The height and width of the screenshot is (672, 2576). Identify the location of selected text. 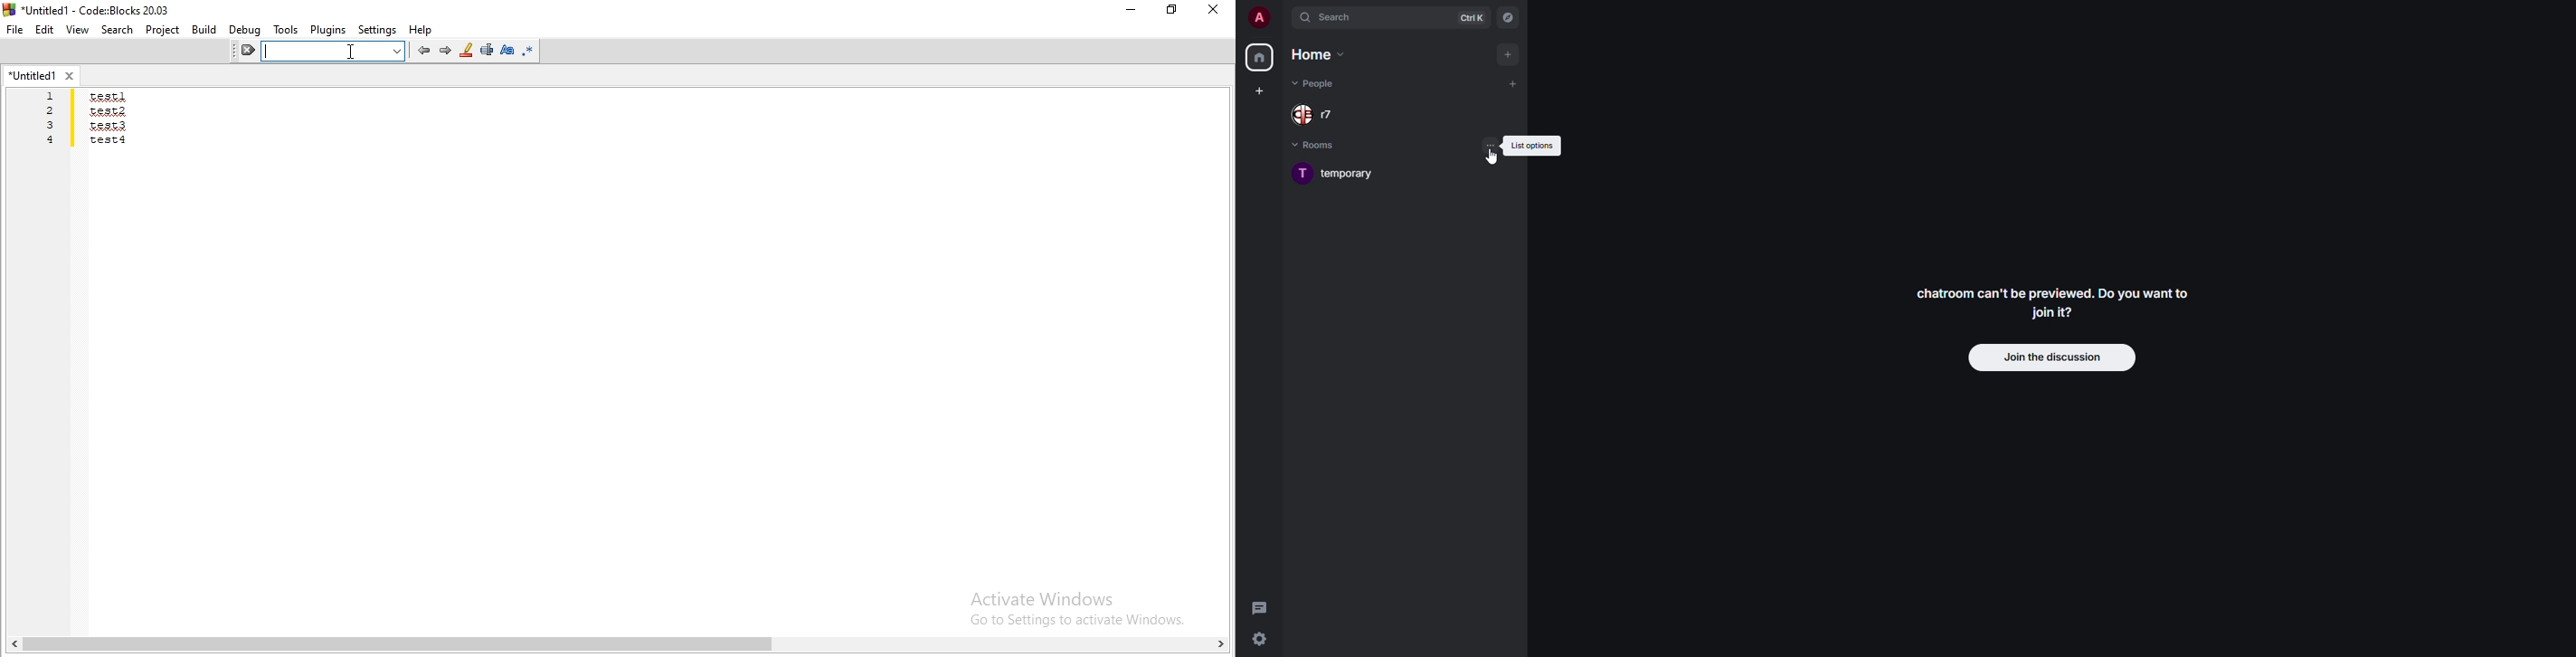
(487, 52).